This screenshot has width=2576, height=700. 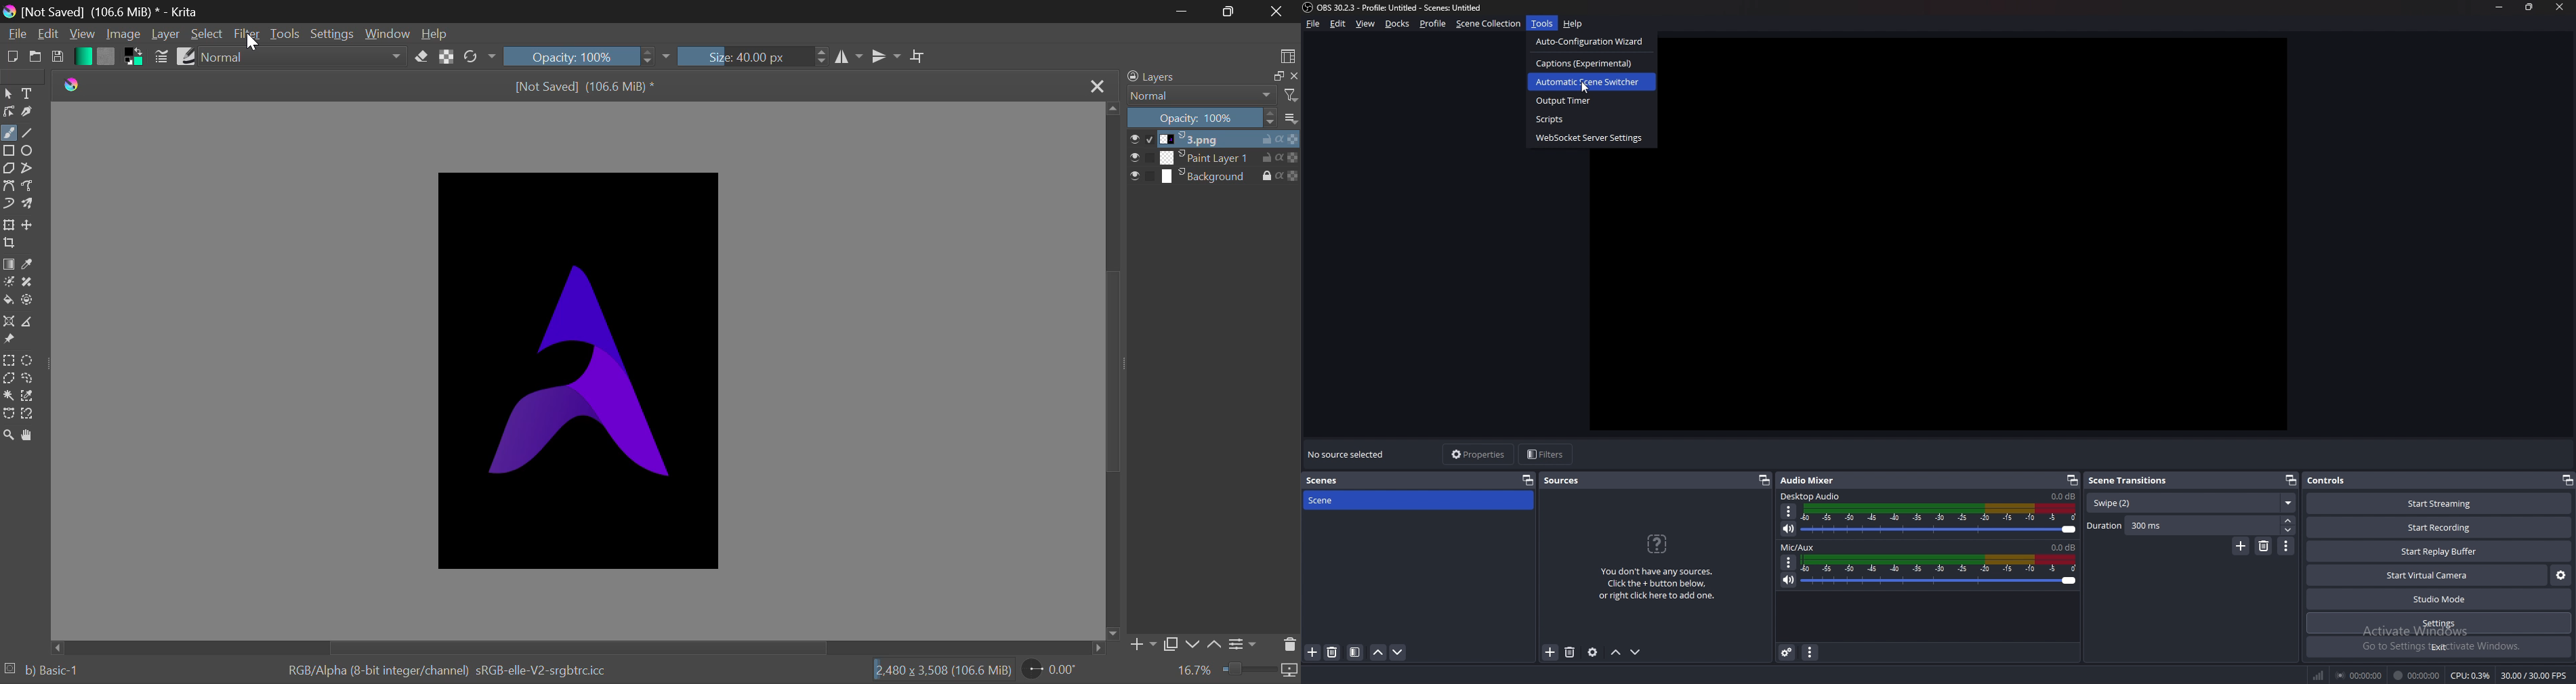 I want to click on minimize, so click(x=2499, y=7).